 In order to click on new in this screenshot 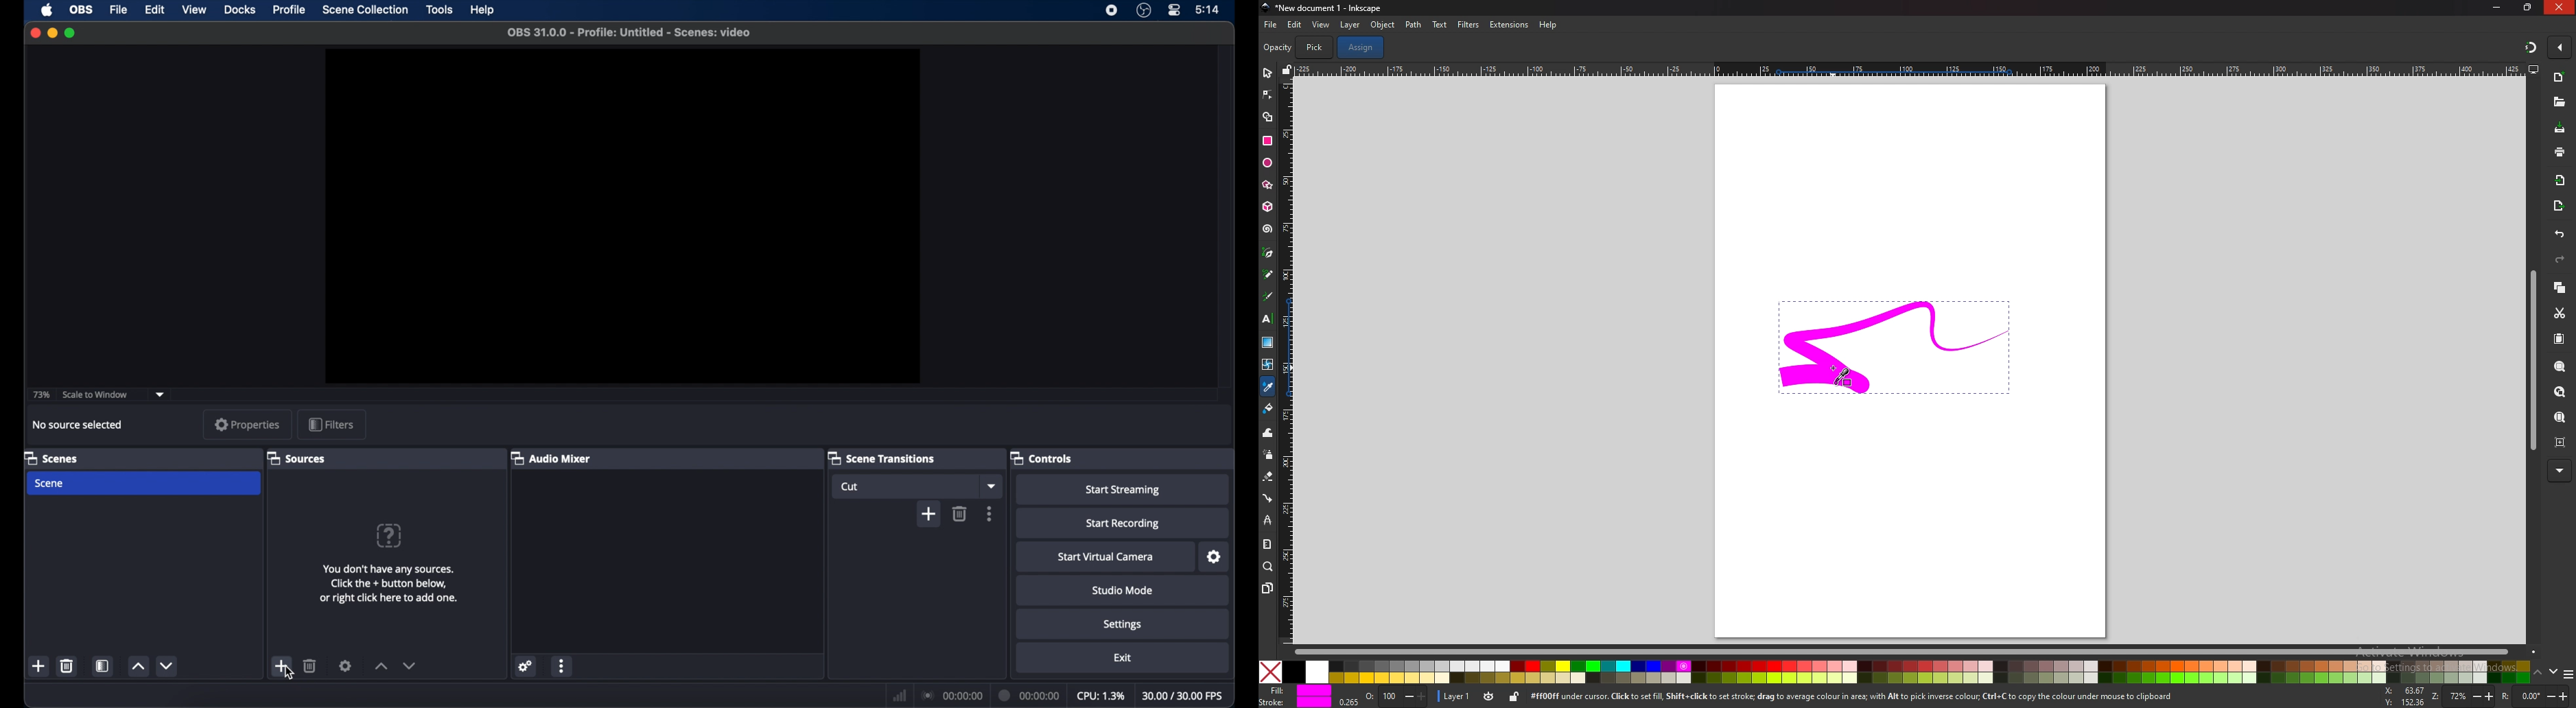, I will do `click(2557, 78)`.